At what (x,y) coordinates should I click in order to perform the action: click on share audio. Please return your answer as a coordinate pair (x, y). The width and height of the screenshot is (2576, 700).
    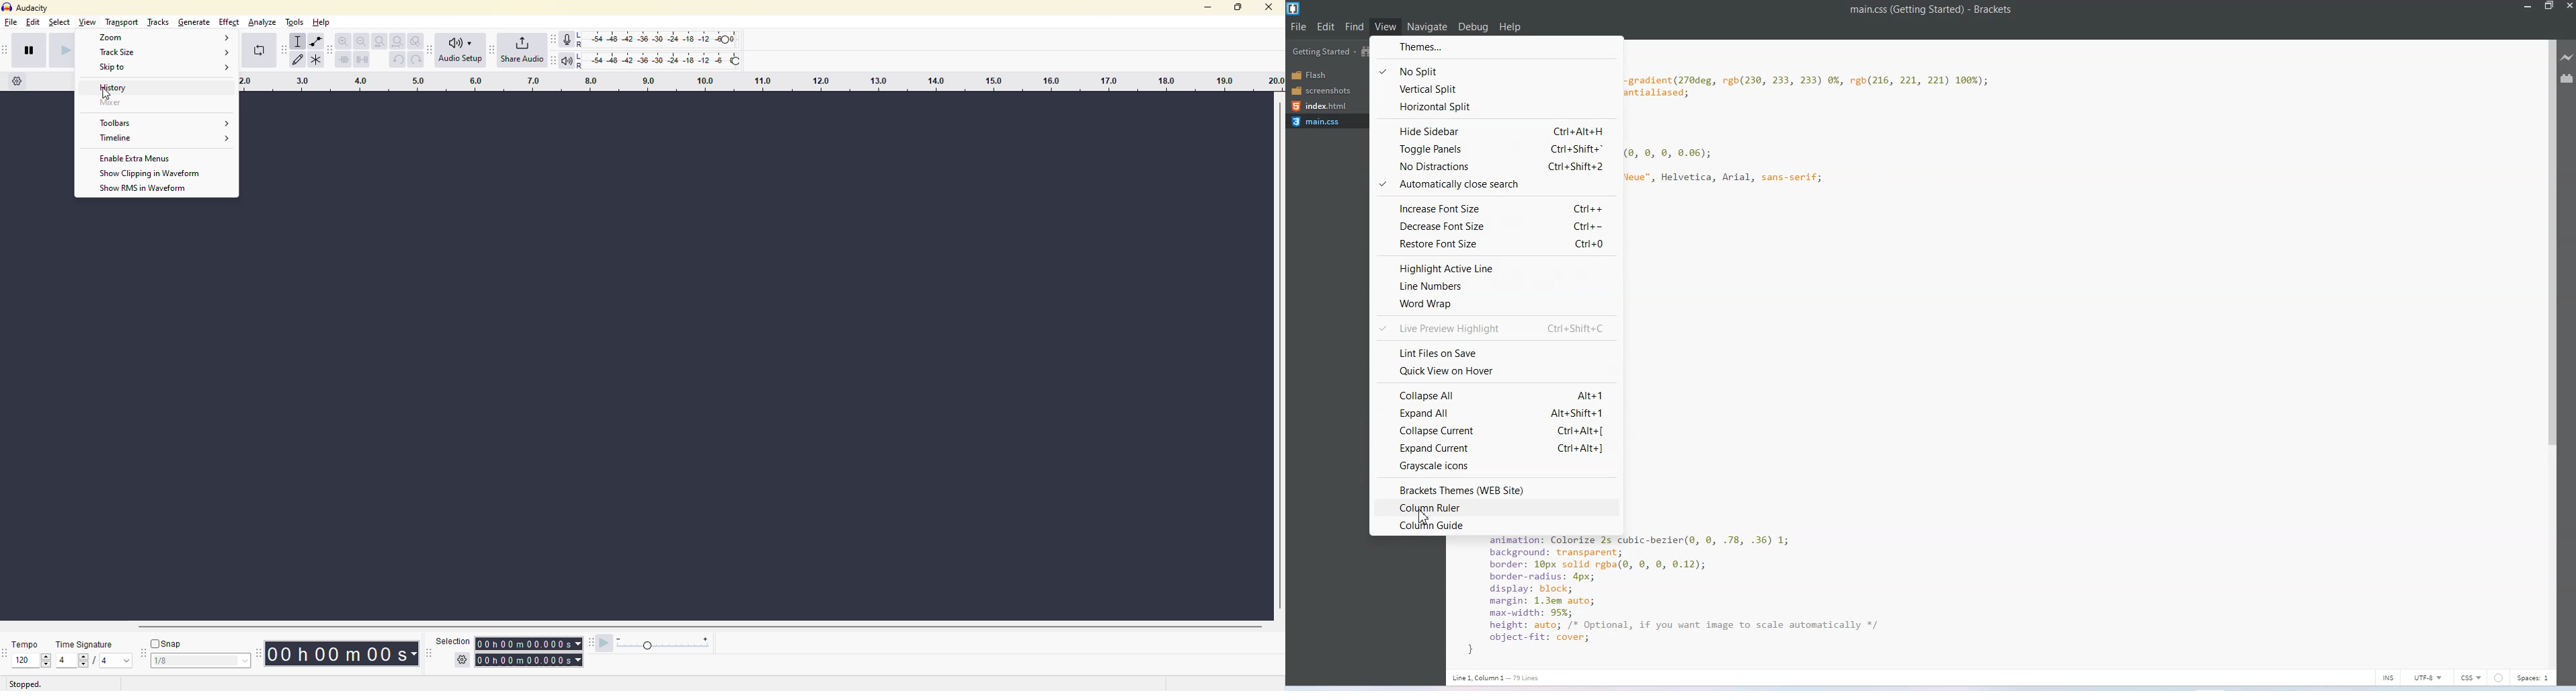
    Looking at the image, I should click on (521, 50).